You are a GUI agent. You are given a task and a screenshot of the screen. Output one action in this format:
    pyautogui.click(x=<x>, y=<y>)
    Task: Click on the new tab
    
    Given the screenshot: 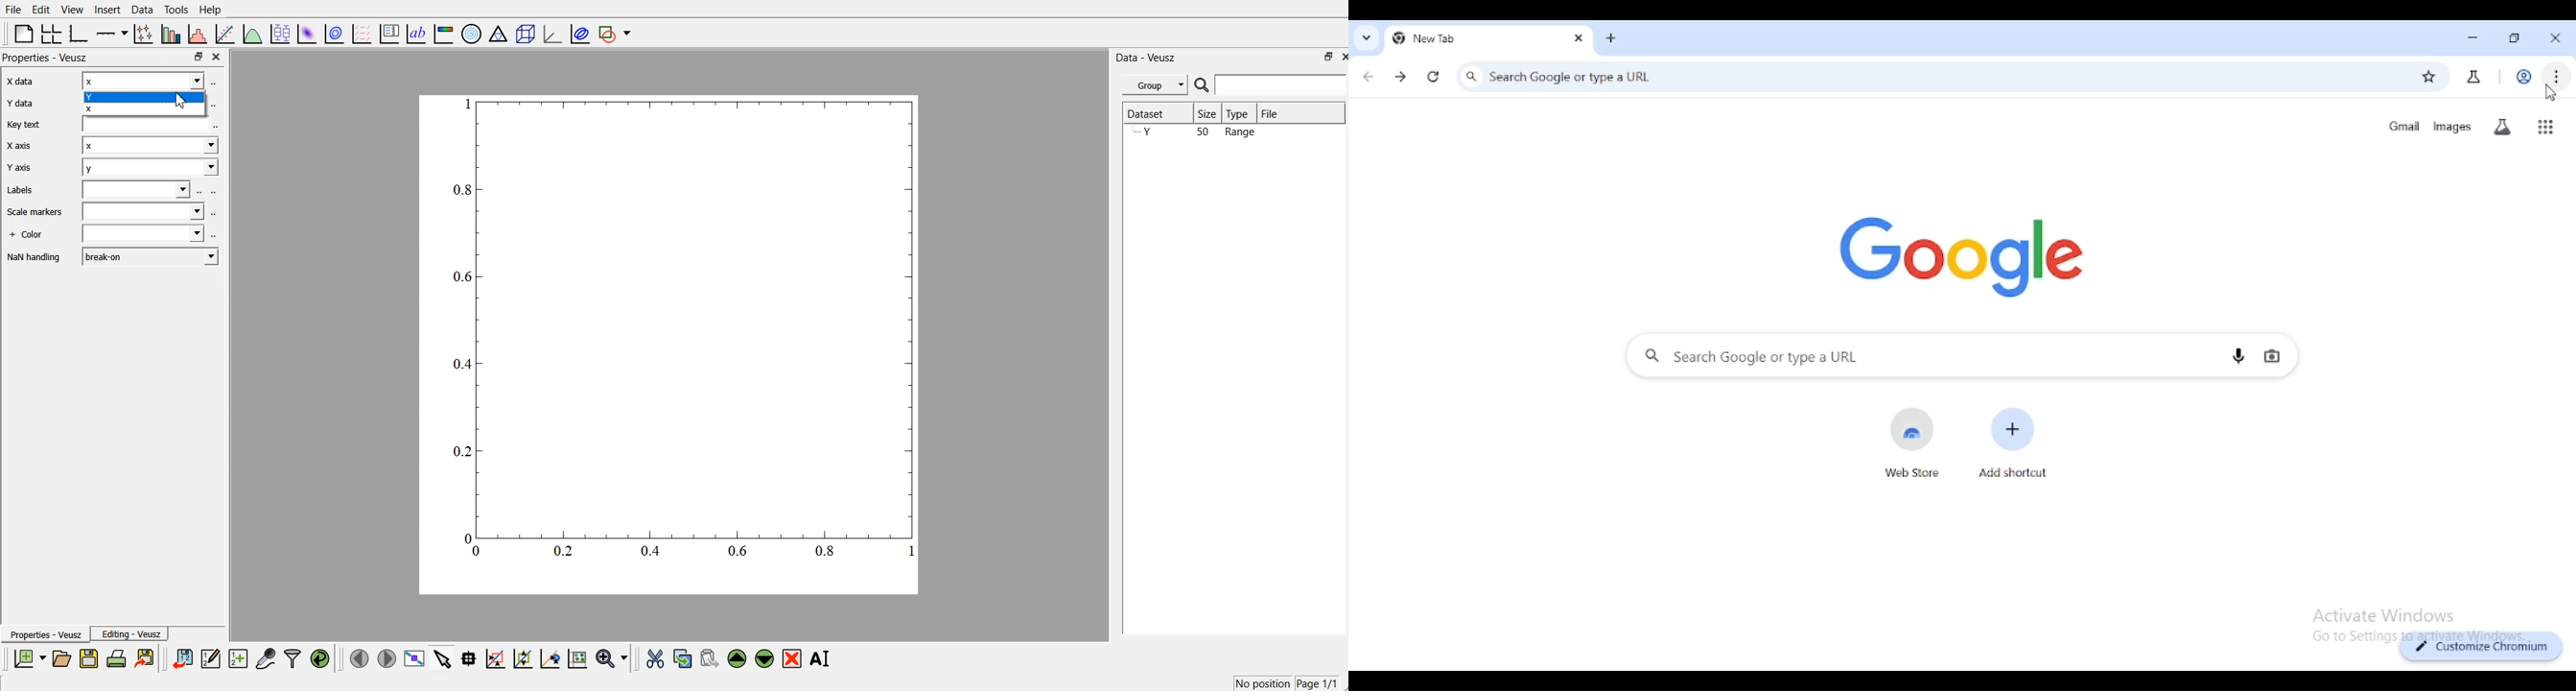 What is the action you would take?
    pyautogui.click(x=1462, y=37)
    